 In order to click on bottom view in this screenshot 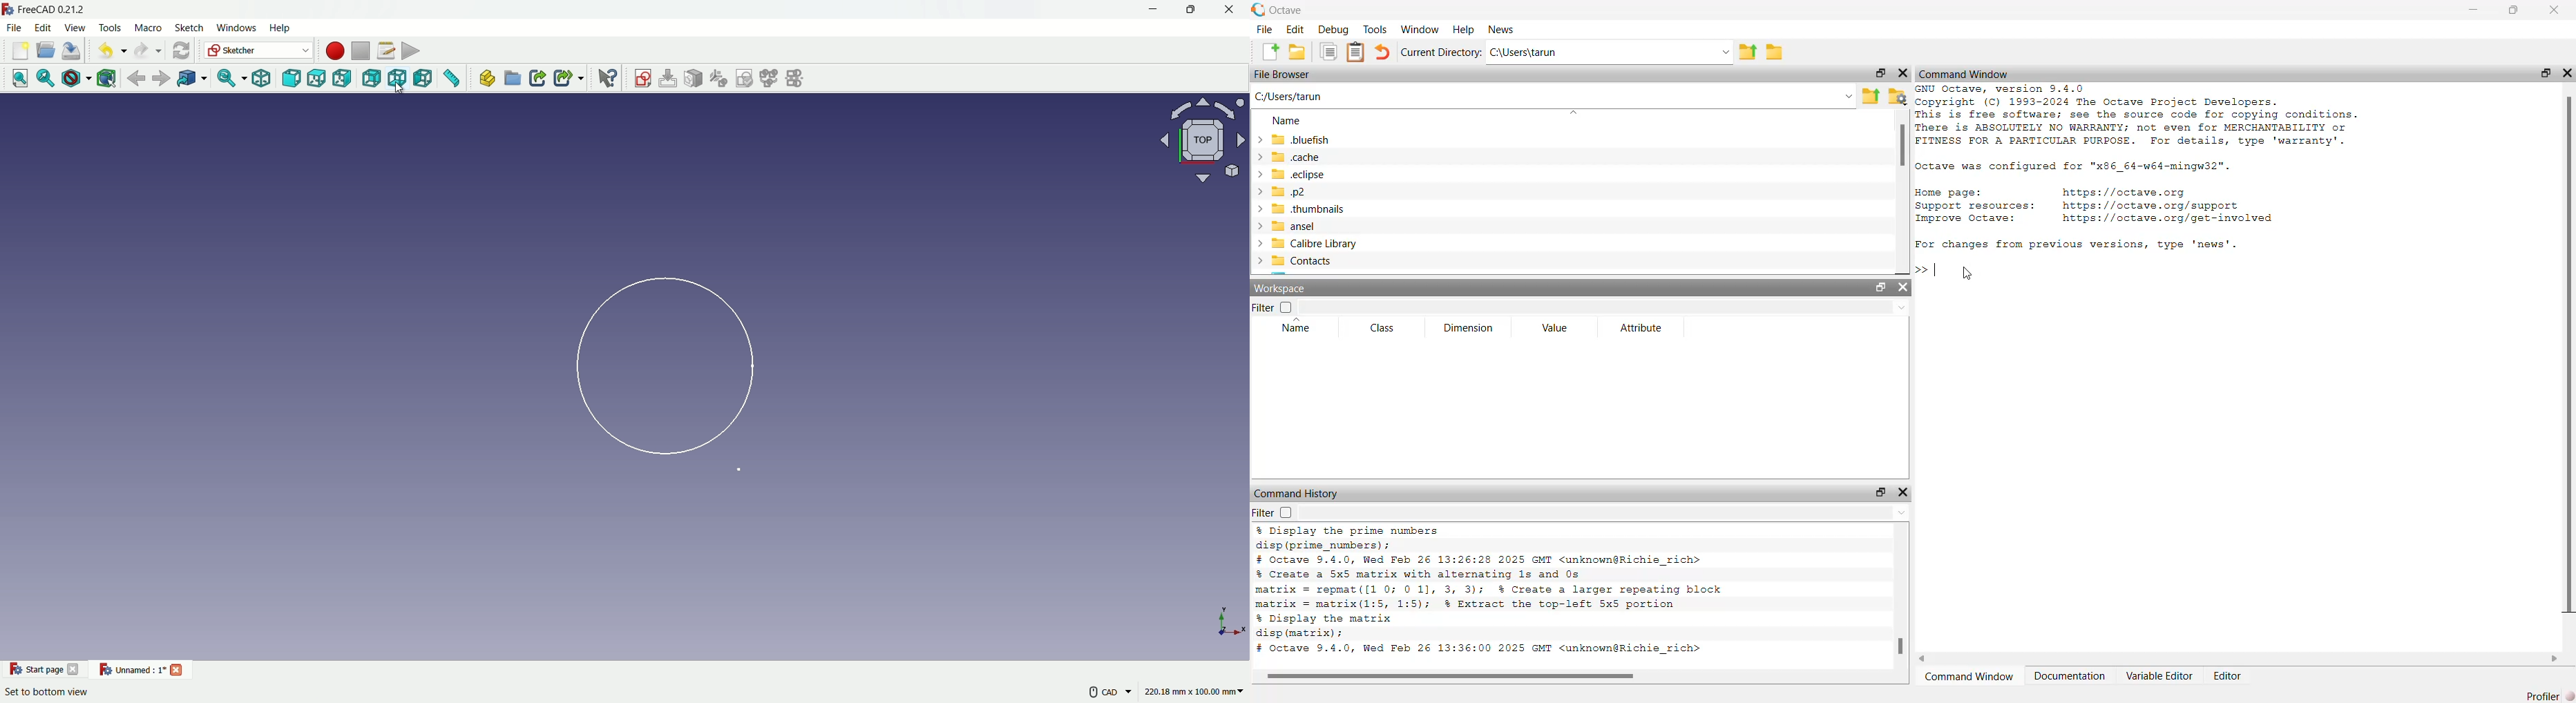, I will do `click(399, 79)`.